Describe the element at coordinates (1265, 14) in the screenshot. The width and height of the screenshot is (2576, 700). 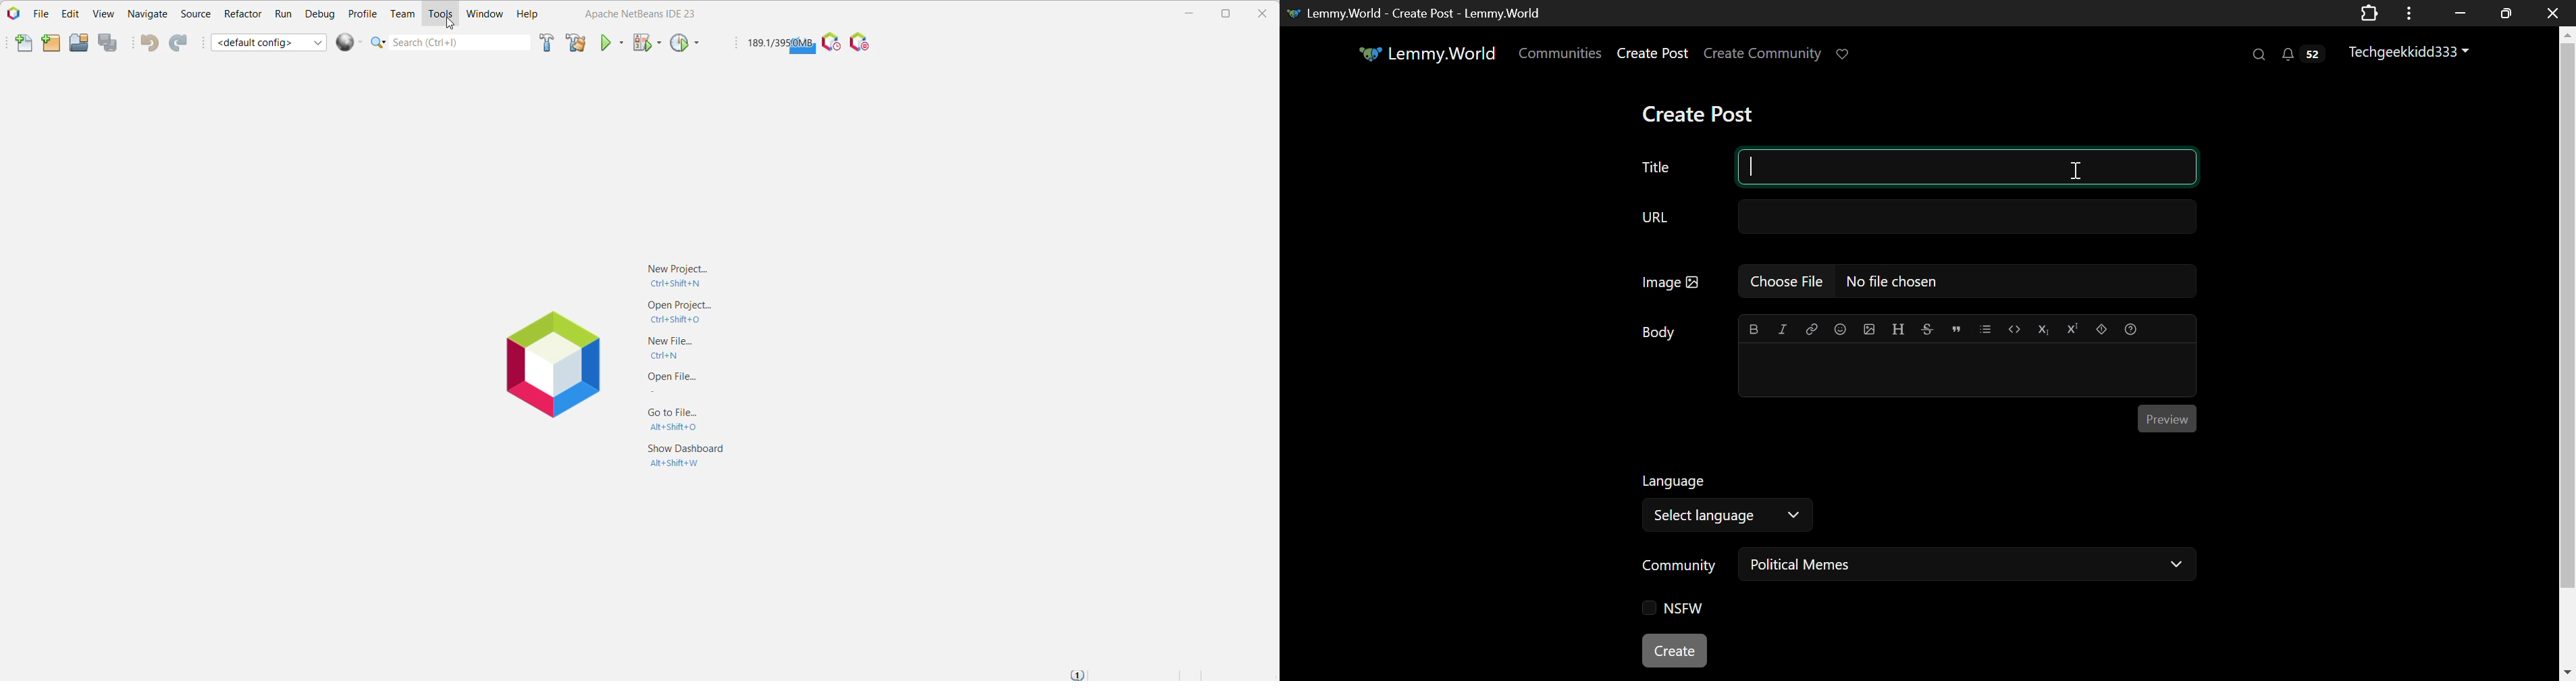
I see `Close` at that location.